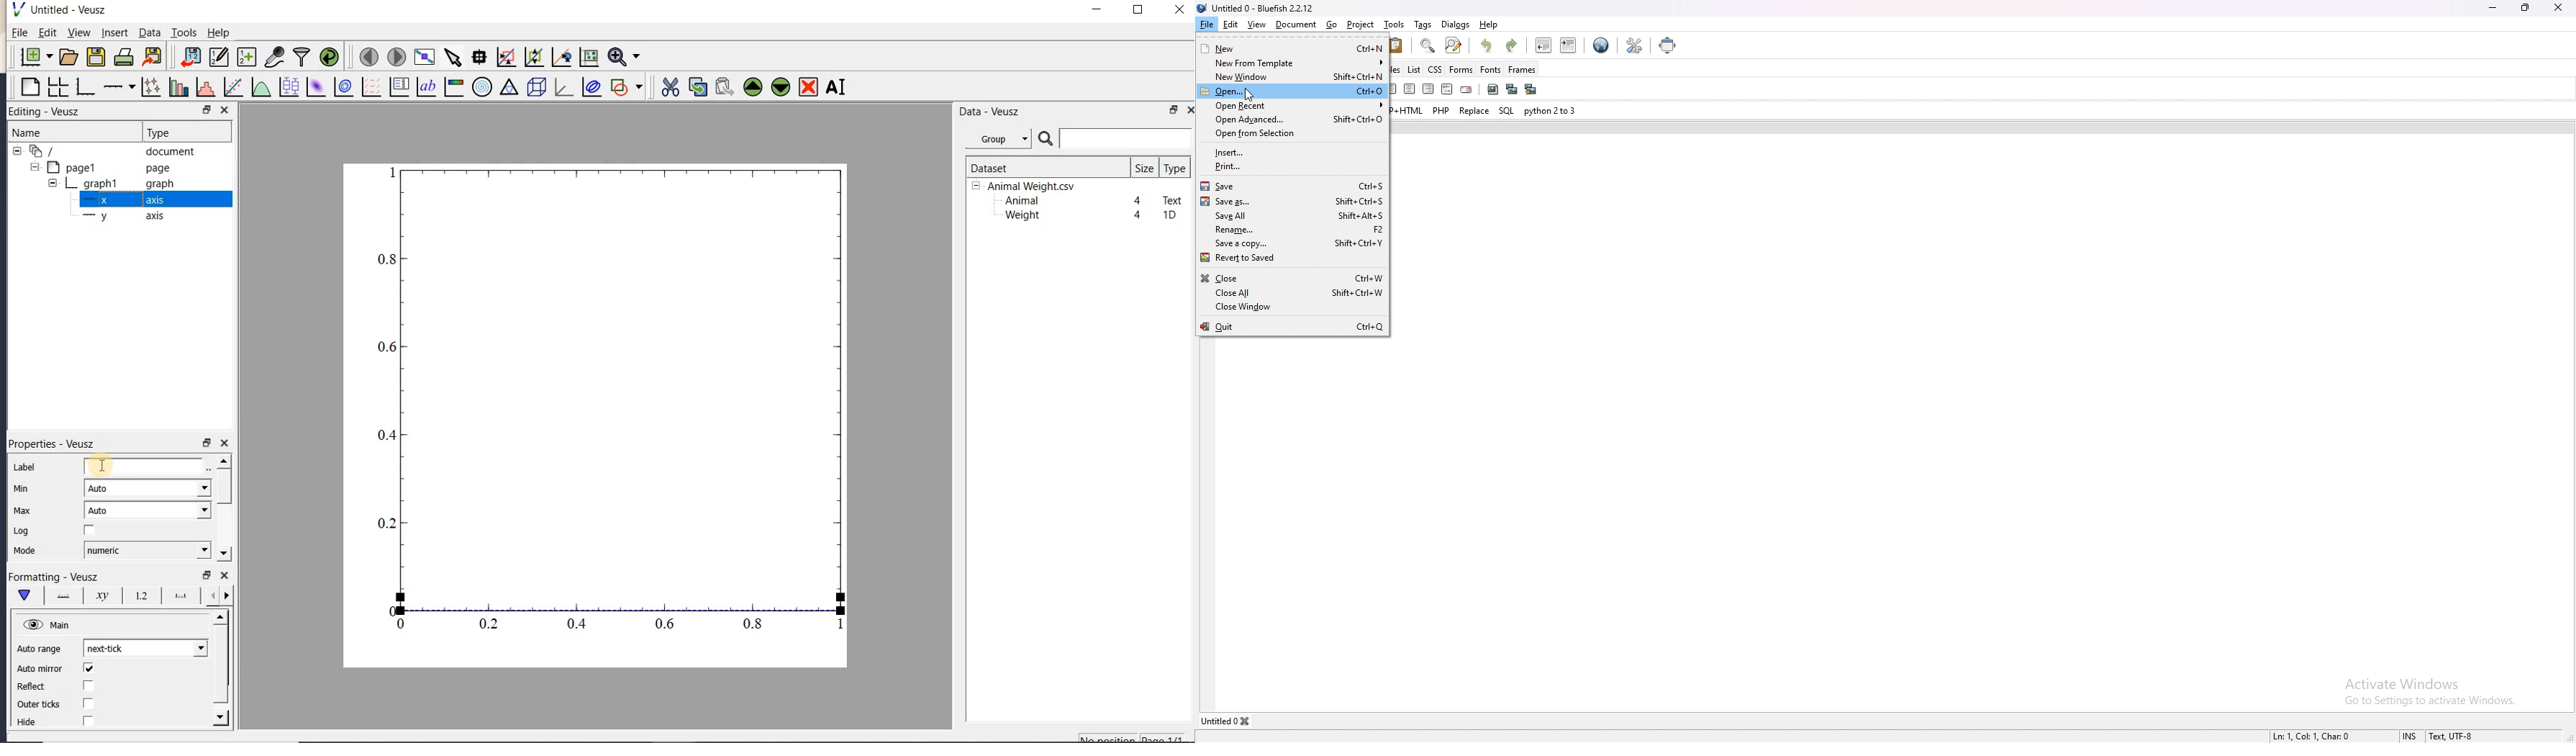 Image resolution: width=2576 pixels, height=756 pixels. Describe the element at coordinates (119, 87) in the screenshot. I see `add an axis to the plot` at that location.